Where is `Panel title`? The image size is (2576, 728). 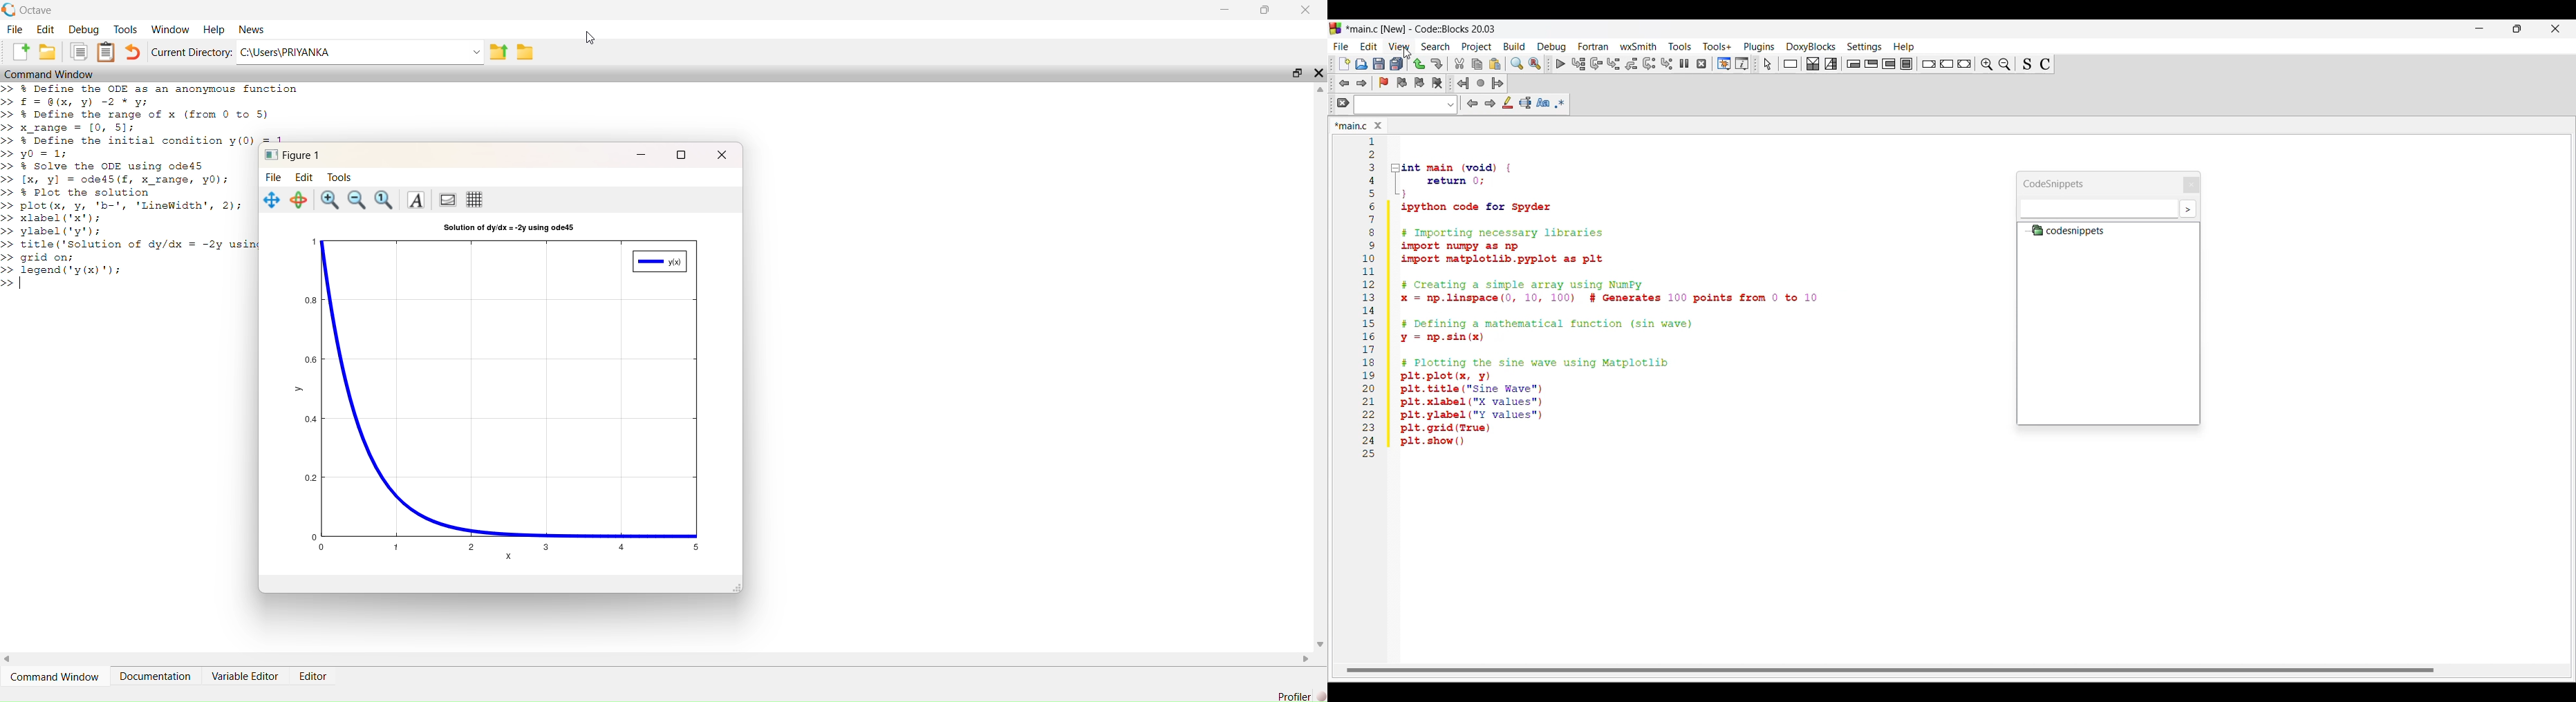 Panel title is located at coordinates (2058, 181).